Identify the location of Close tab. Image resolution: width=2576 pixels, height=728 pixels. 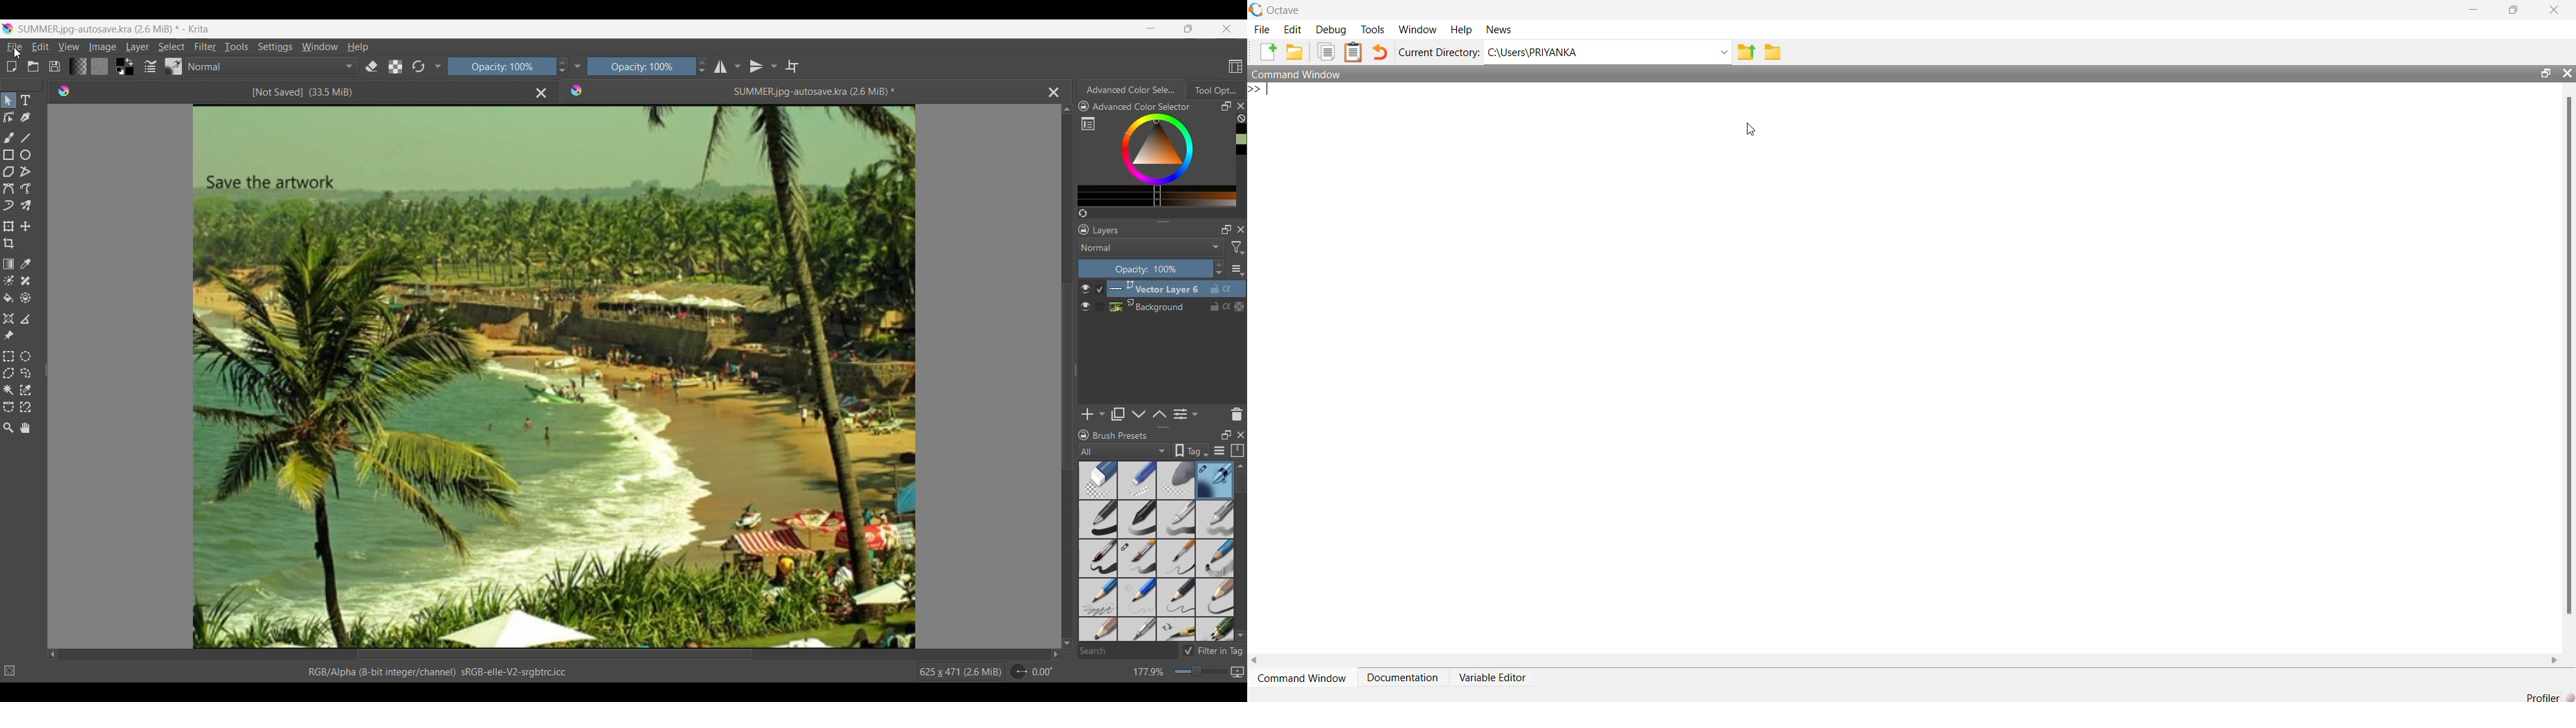
(1241, 106).